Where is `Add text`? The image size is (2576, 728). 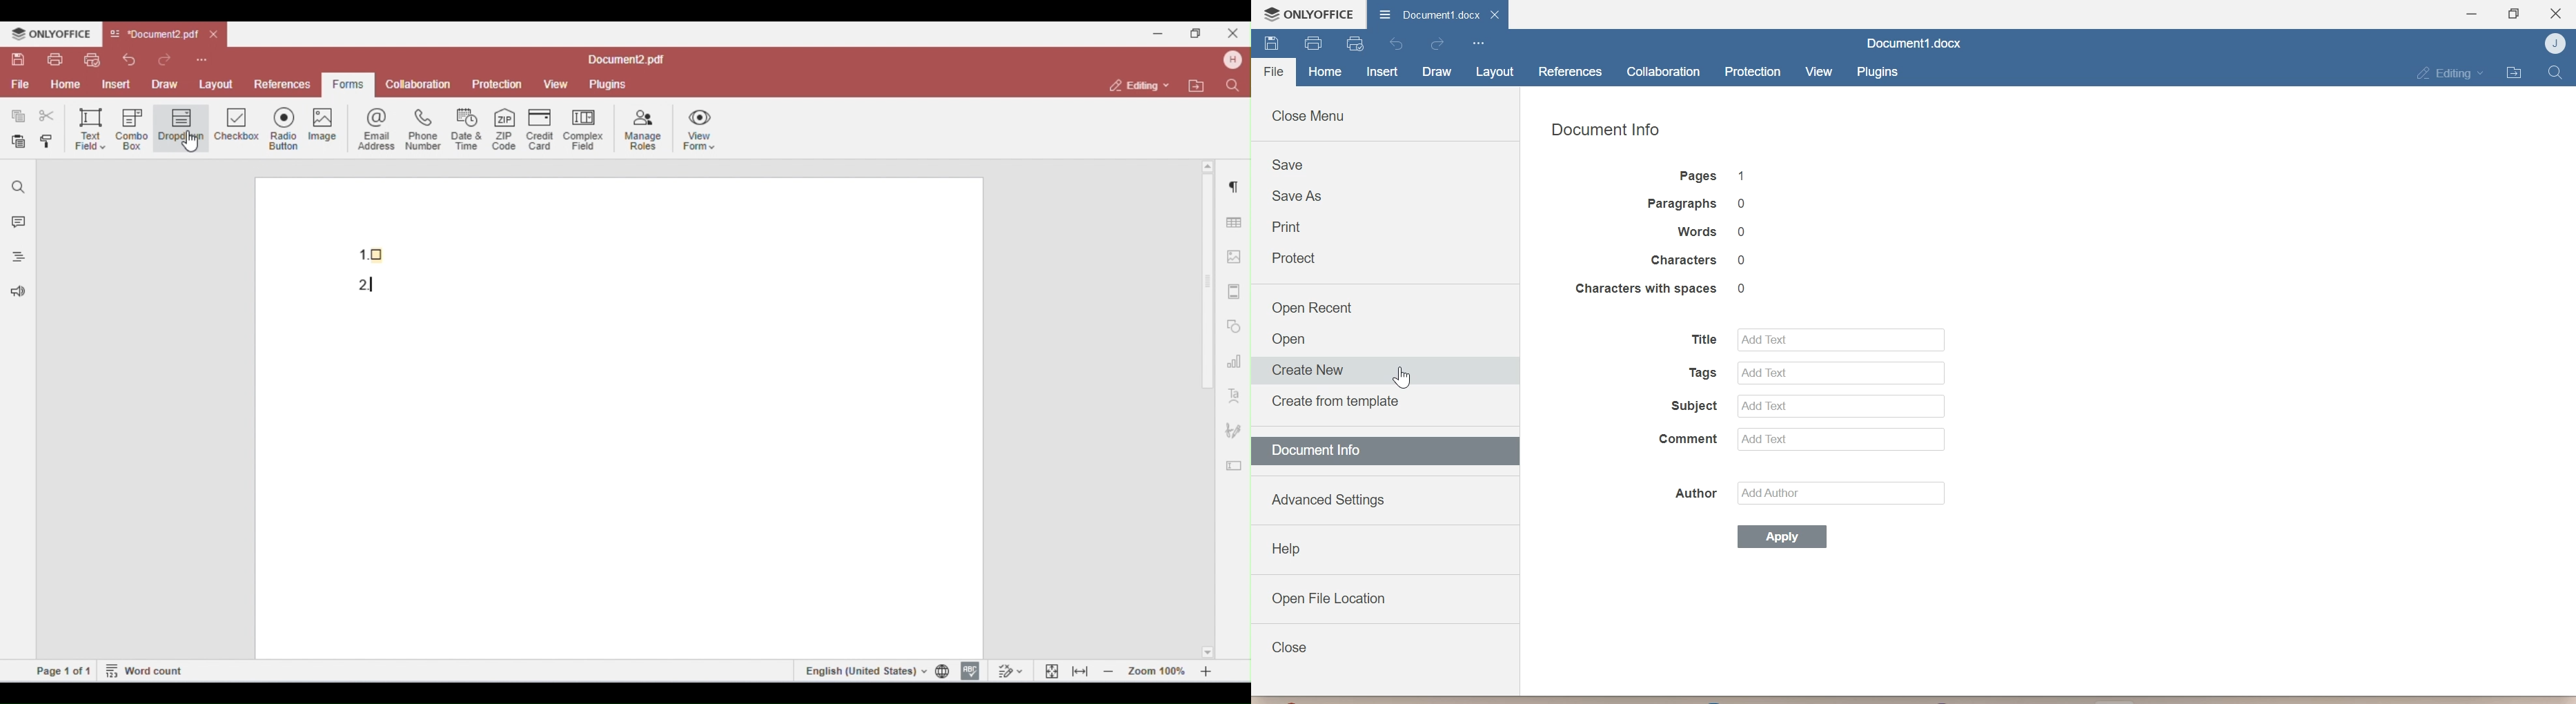 Add text is located at coordinates (1838, 372).